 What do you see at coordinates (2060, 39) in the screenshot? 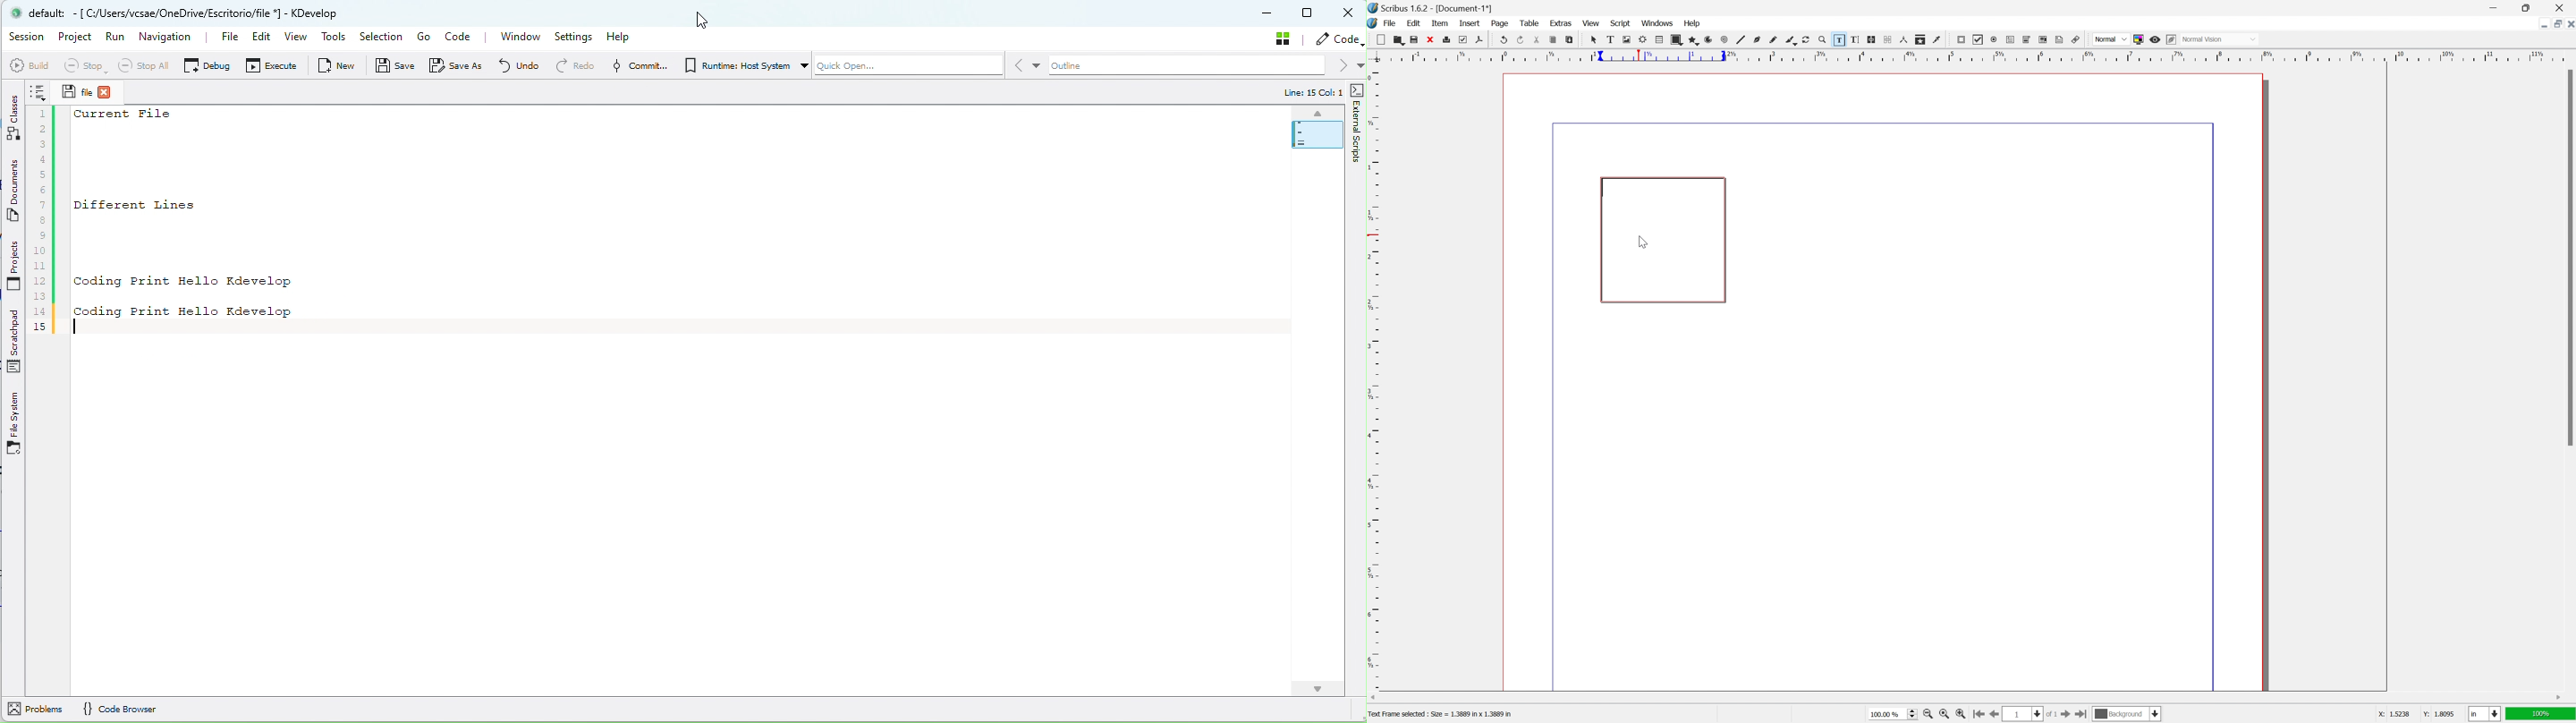
I see `text annotation` at bounding box center [2060, 39].